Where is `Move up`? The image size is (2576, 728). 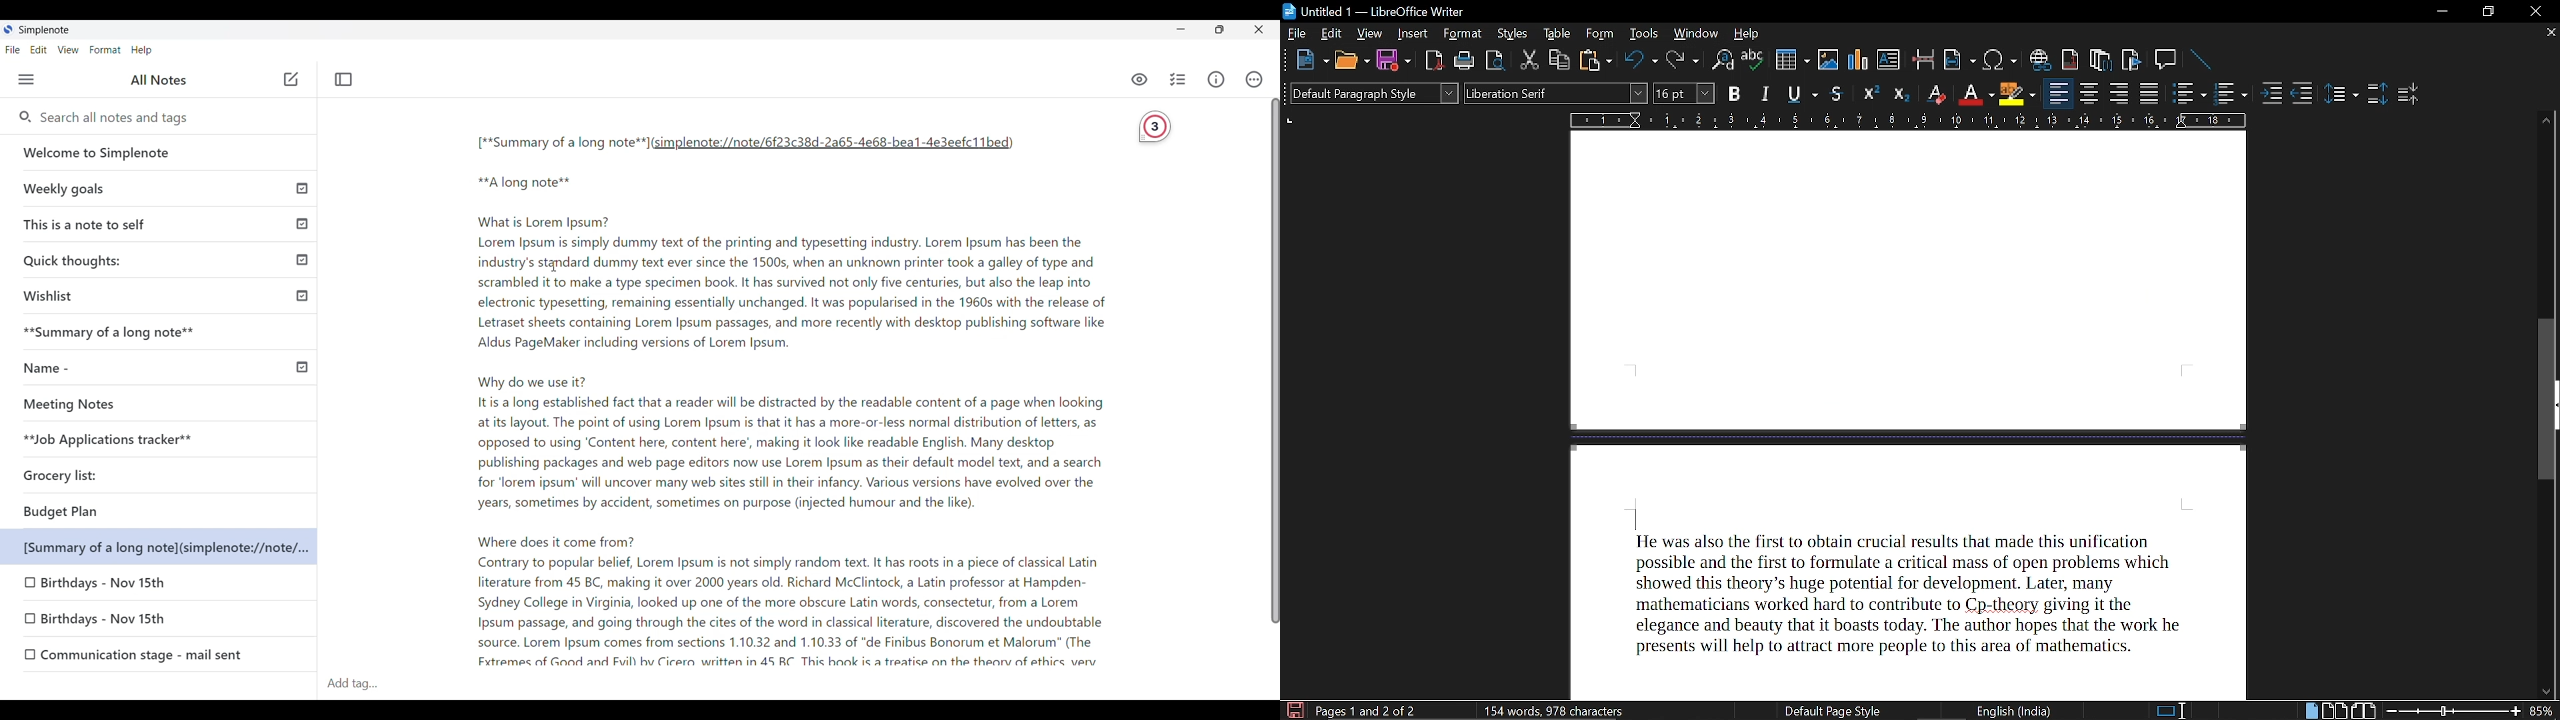
Move up is located at coordinates (2548, 118).